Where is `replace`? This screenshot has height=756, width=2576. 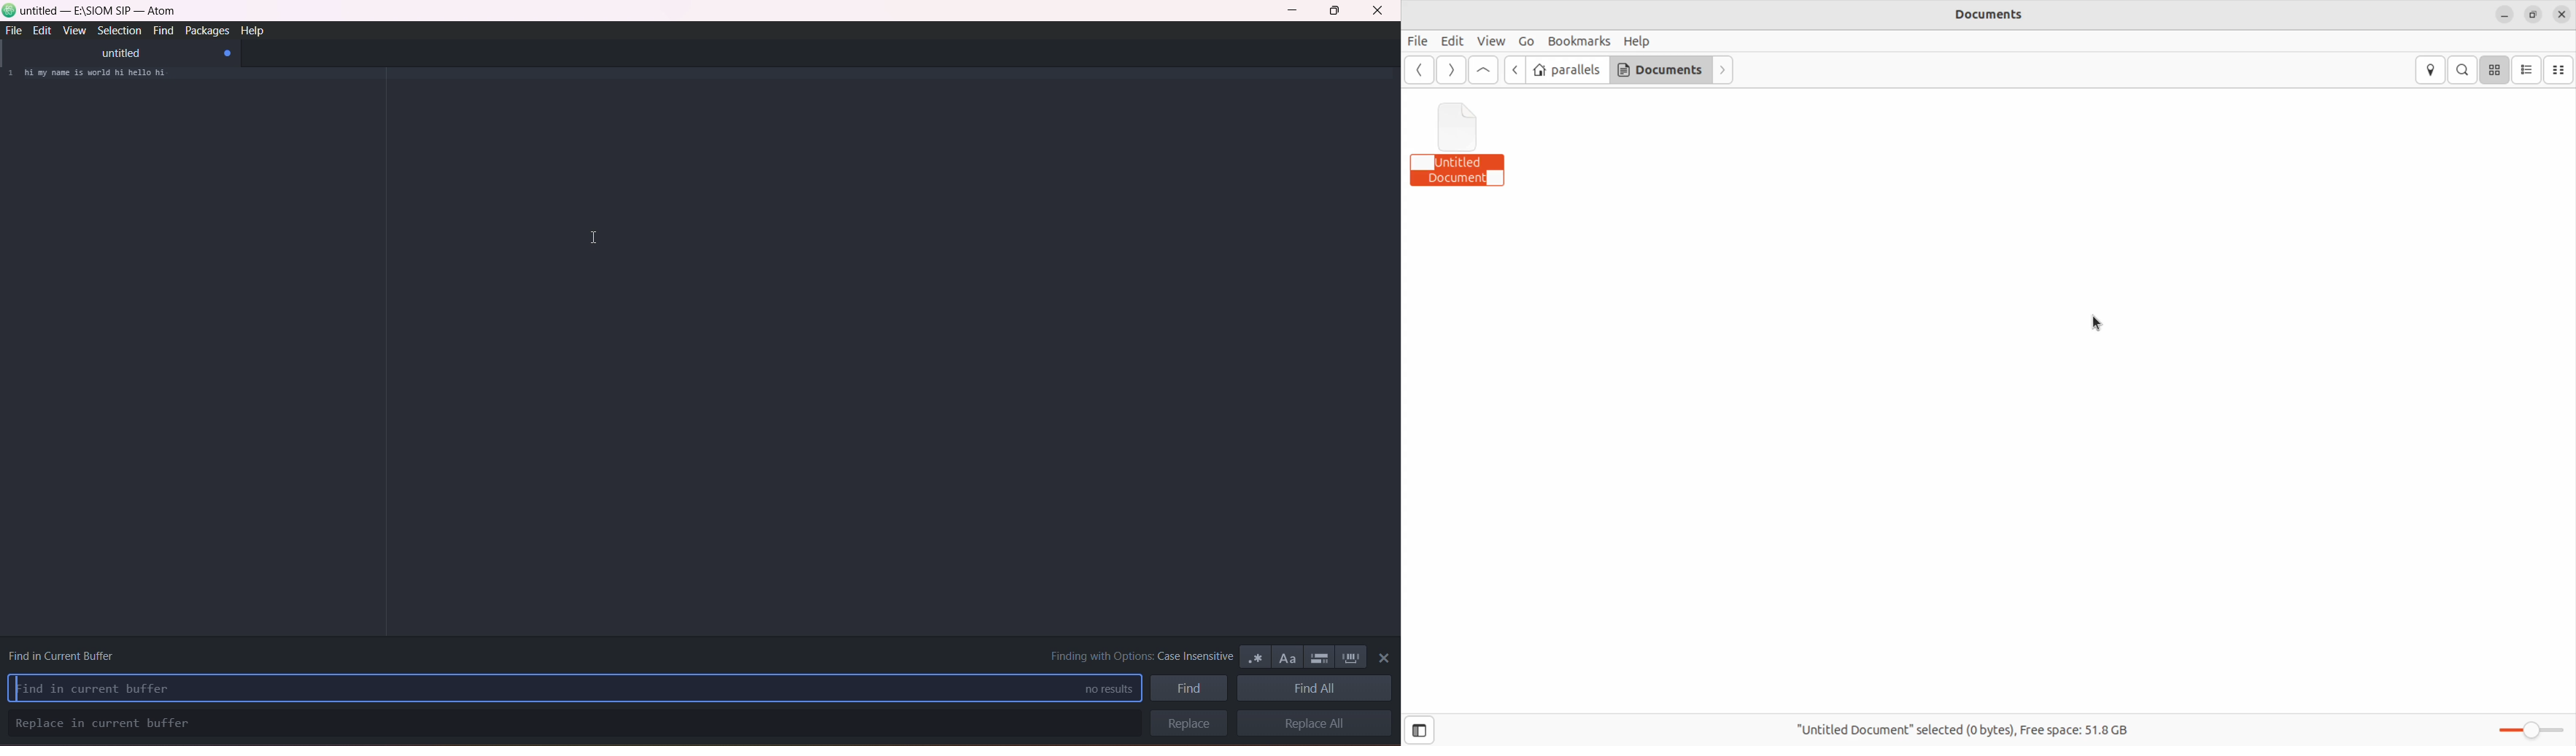 replace is located at coordinates (1186, 723).